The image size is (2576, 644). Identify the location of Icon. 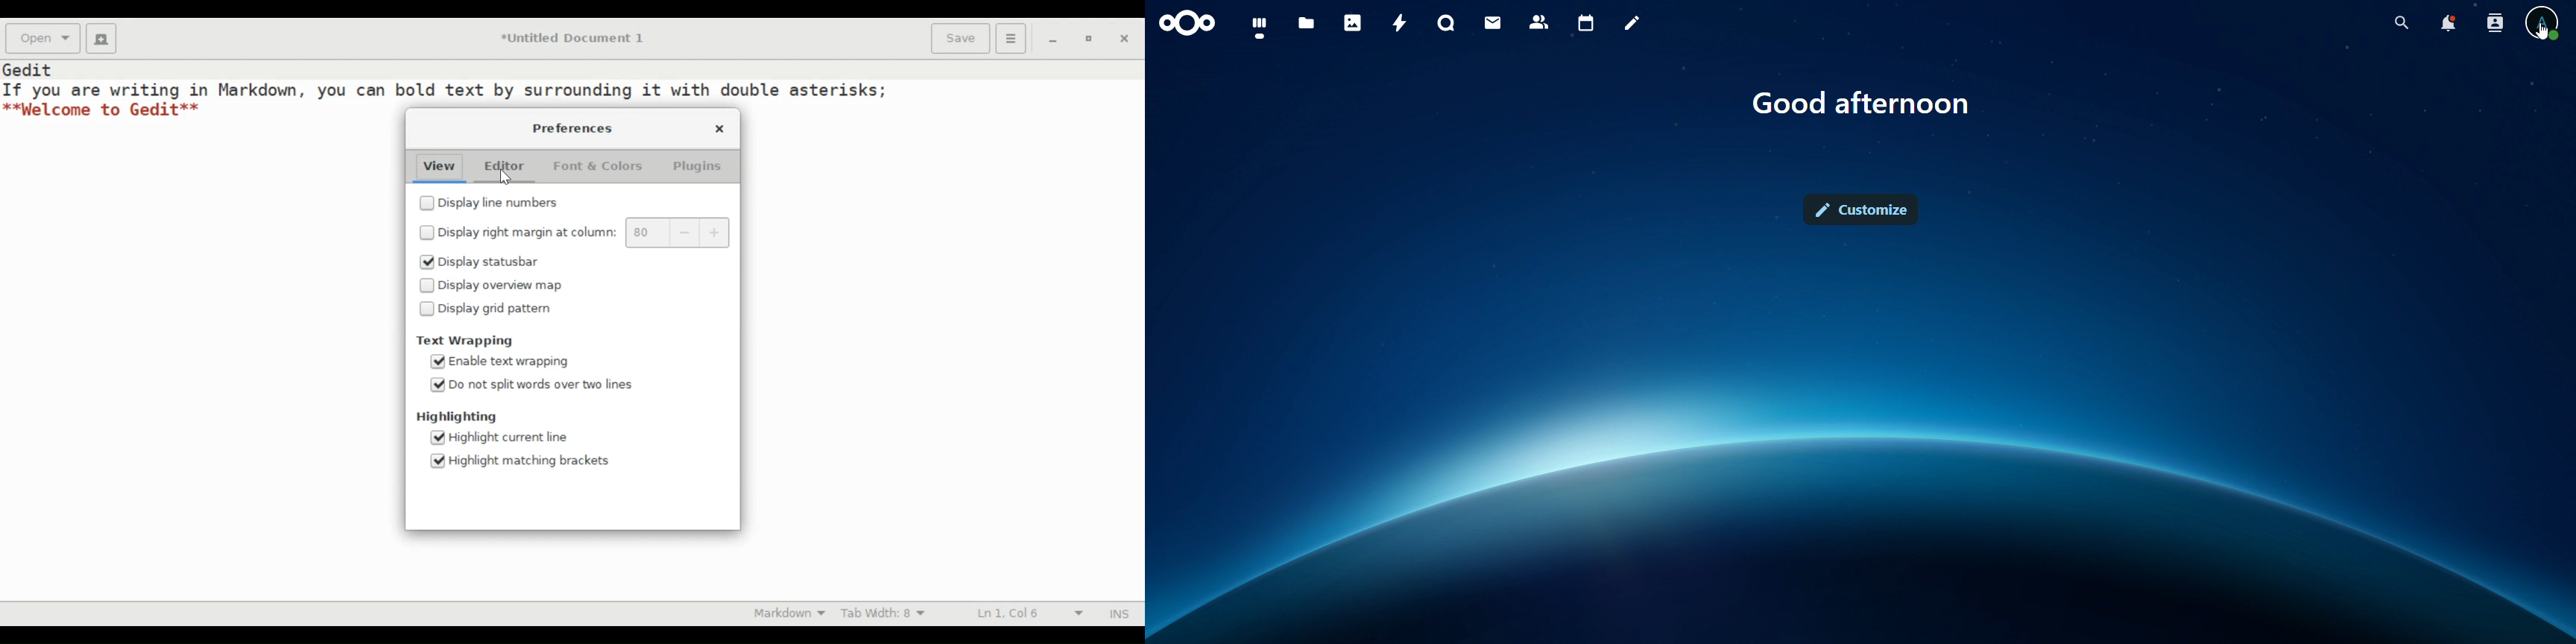
(1185, 26).